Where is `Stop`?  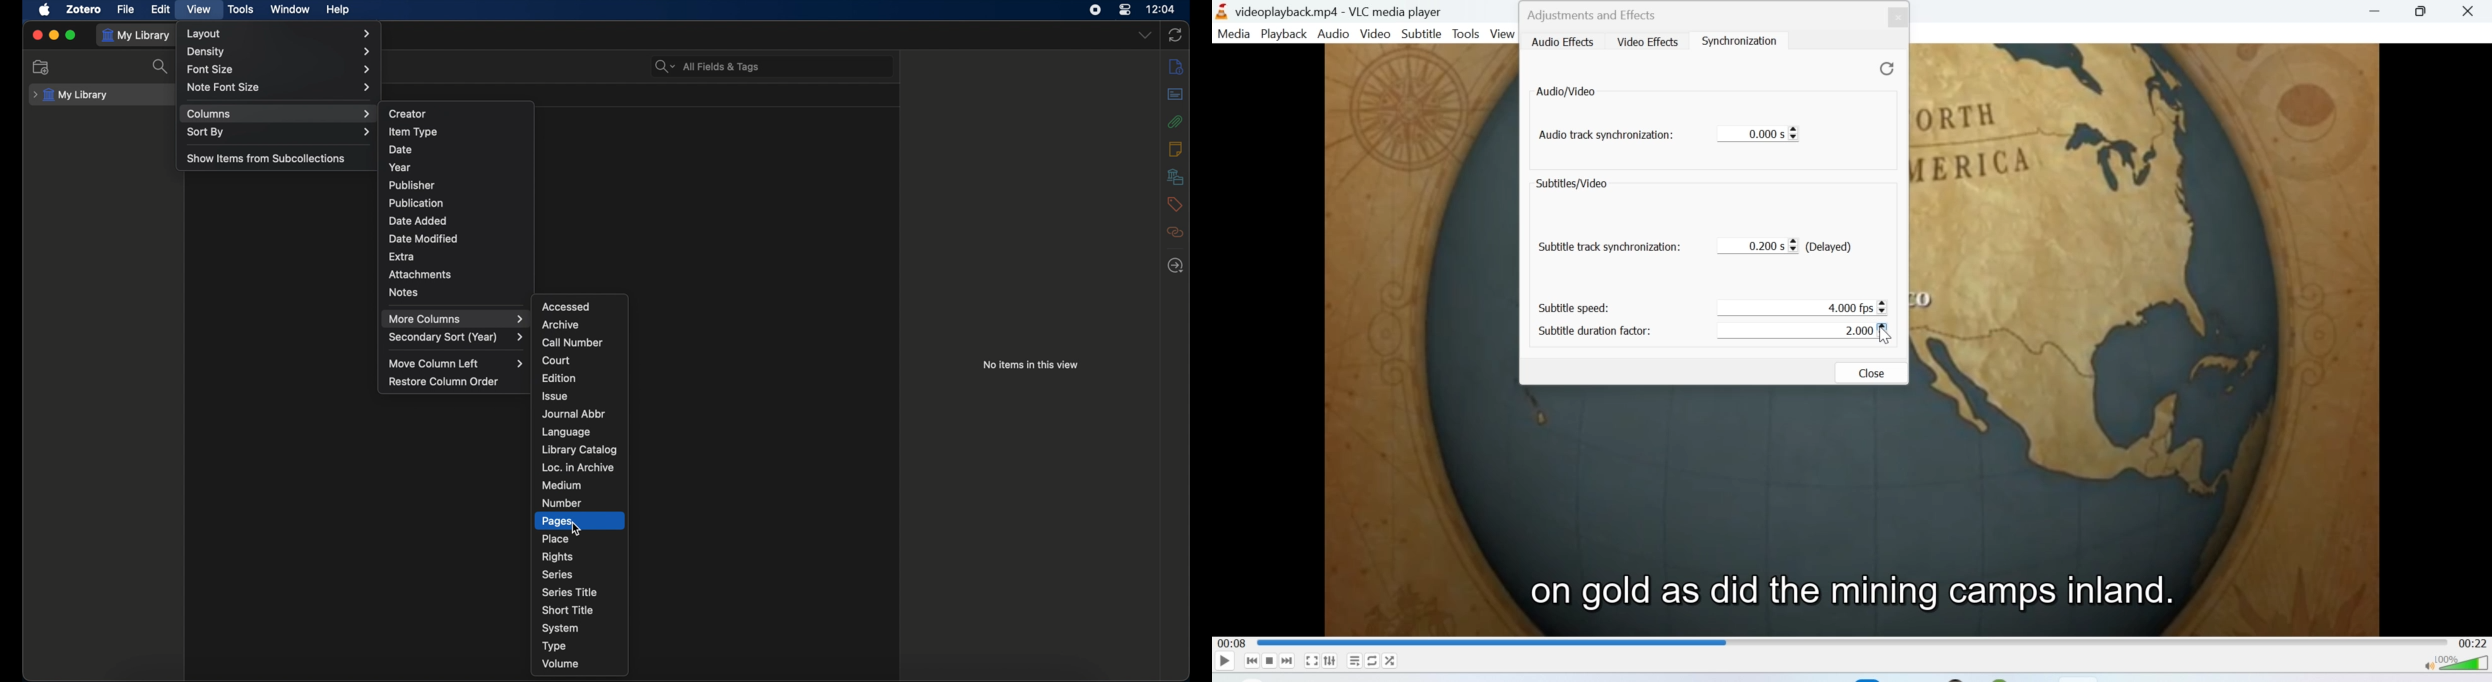 Stop is located at coordinates (1270, 661).